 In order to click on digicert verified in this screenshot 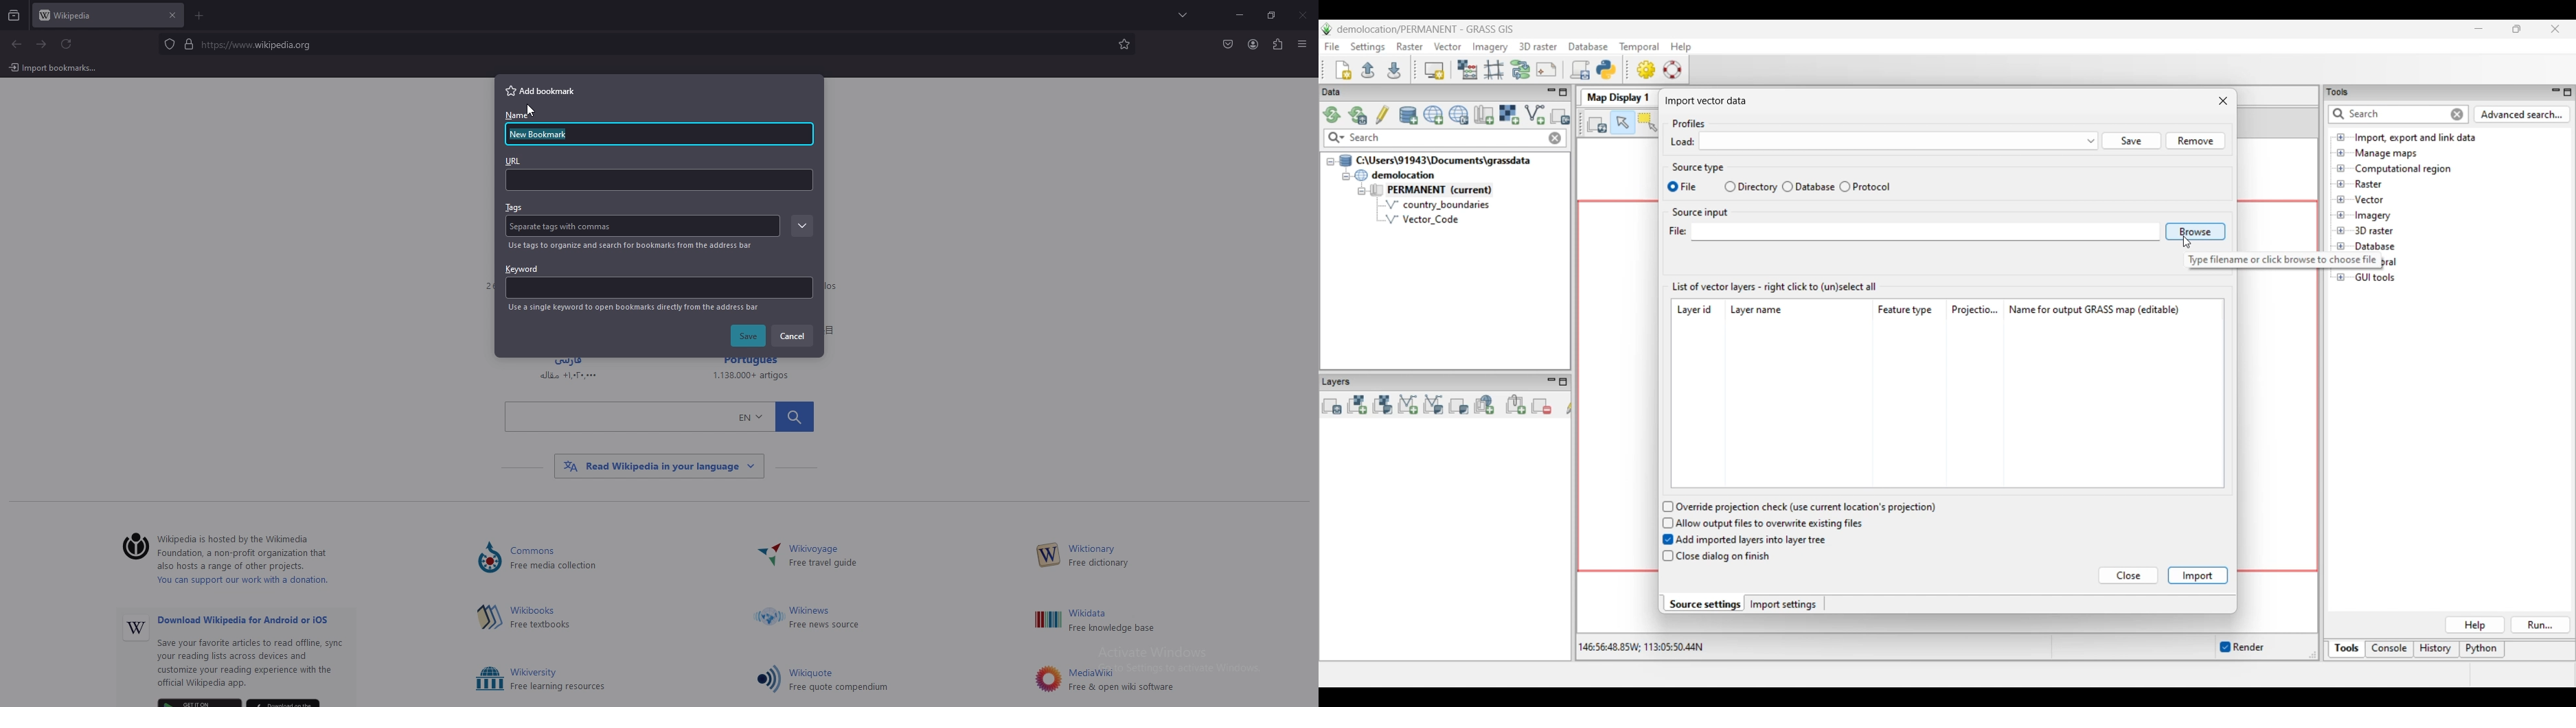, I will do `click(190, 43)`.